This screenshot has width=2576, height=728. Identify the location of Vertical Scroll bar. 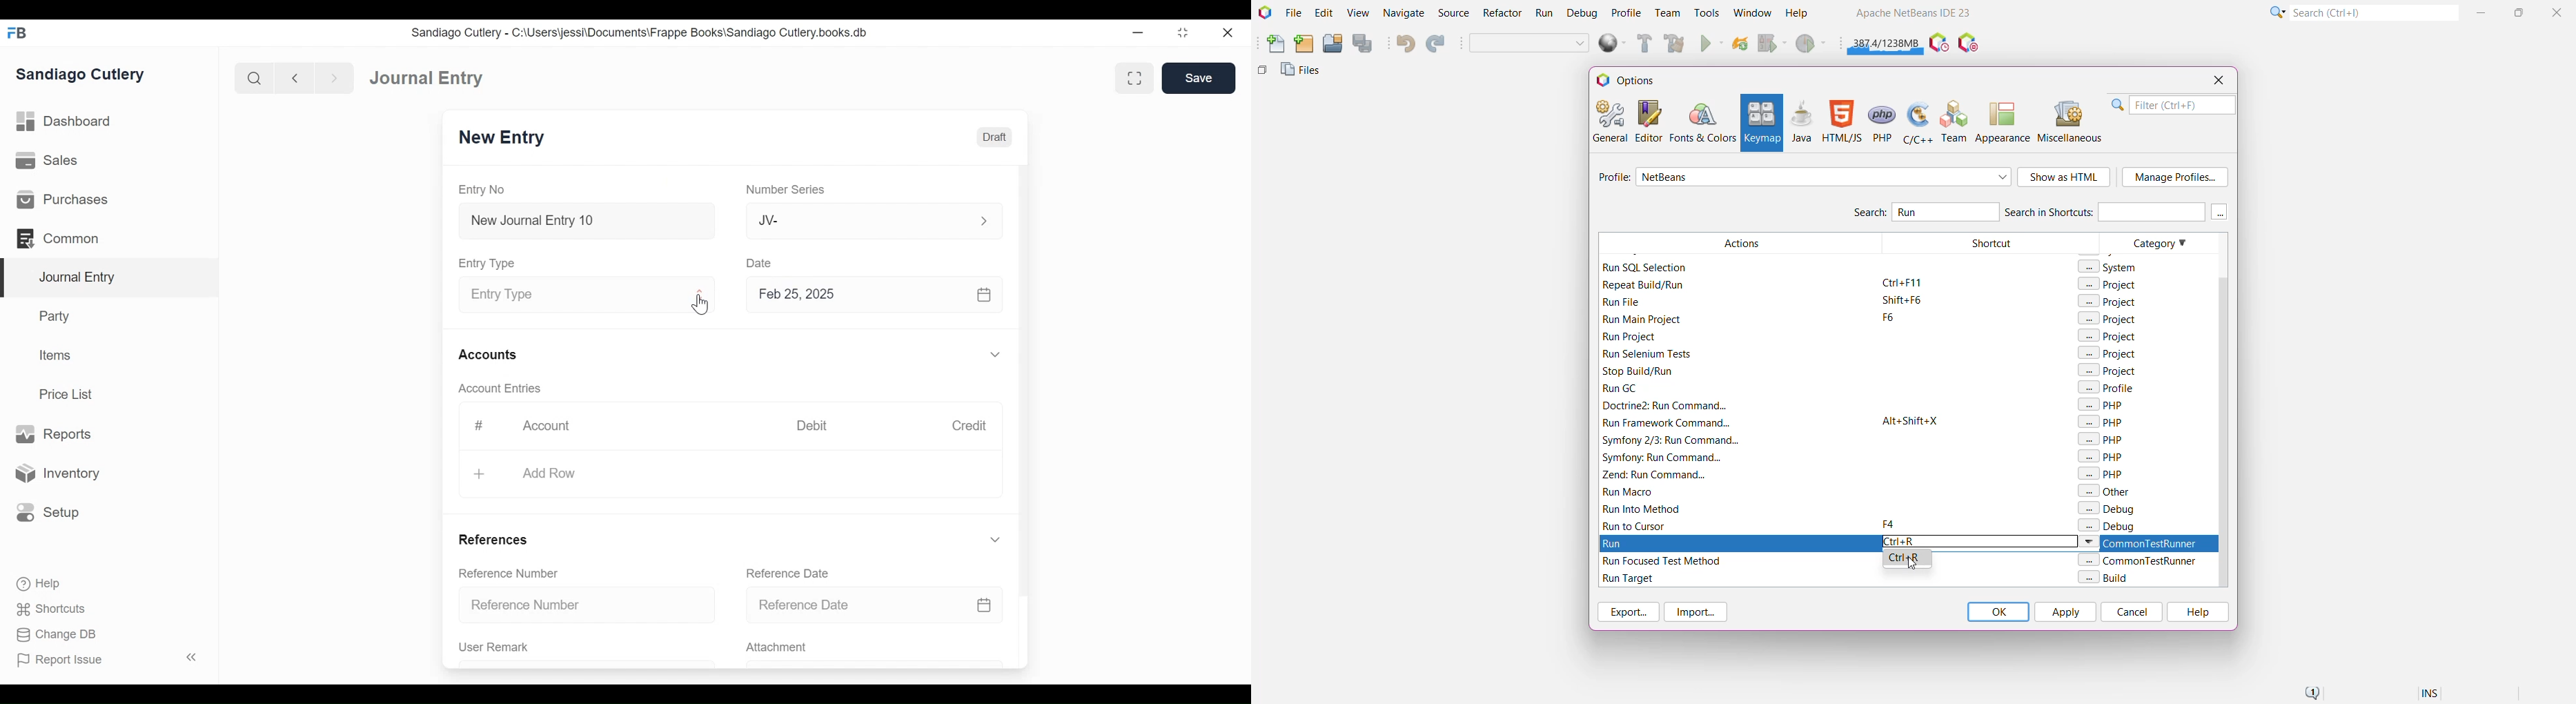
(1026, 373).